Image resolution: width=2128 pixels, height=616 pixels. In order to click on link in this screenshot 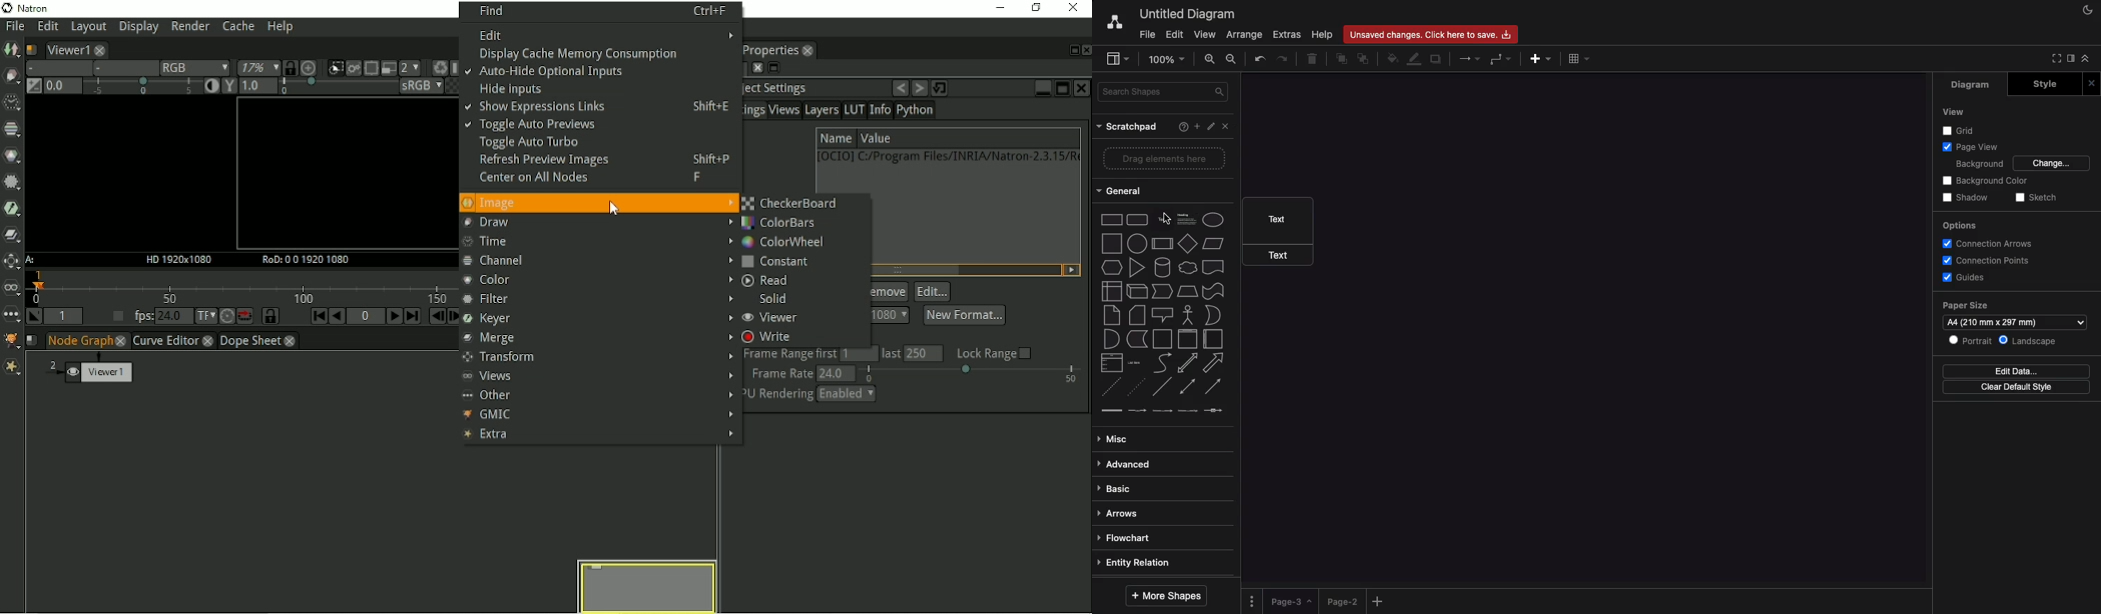, I will do `click(1111, 410)`.